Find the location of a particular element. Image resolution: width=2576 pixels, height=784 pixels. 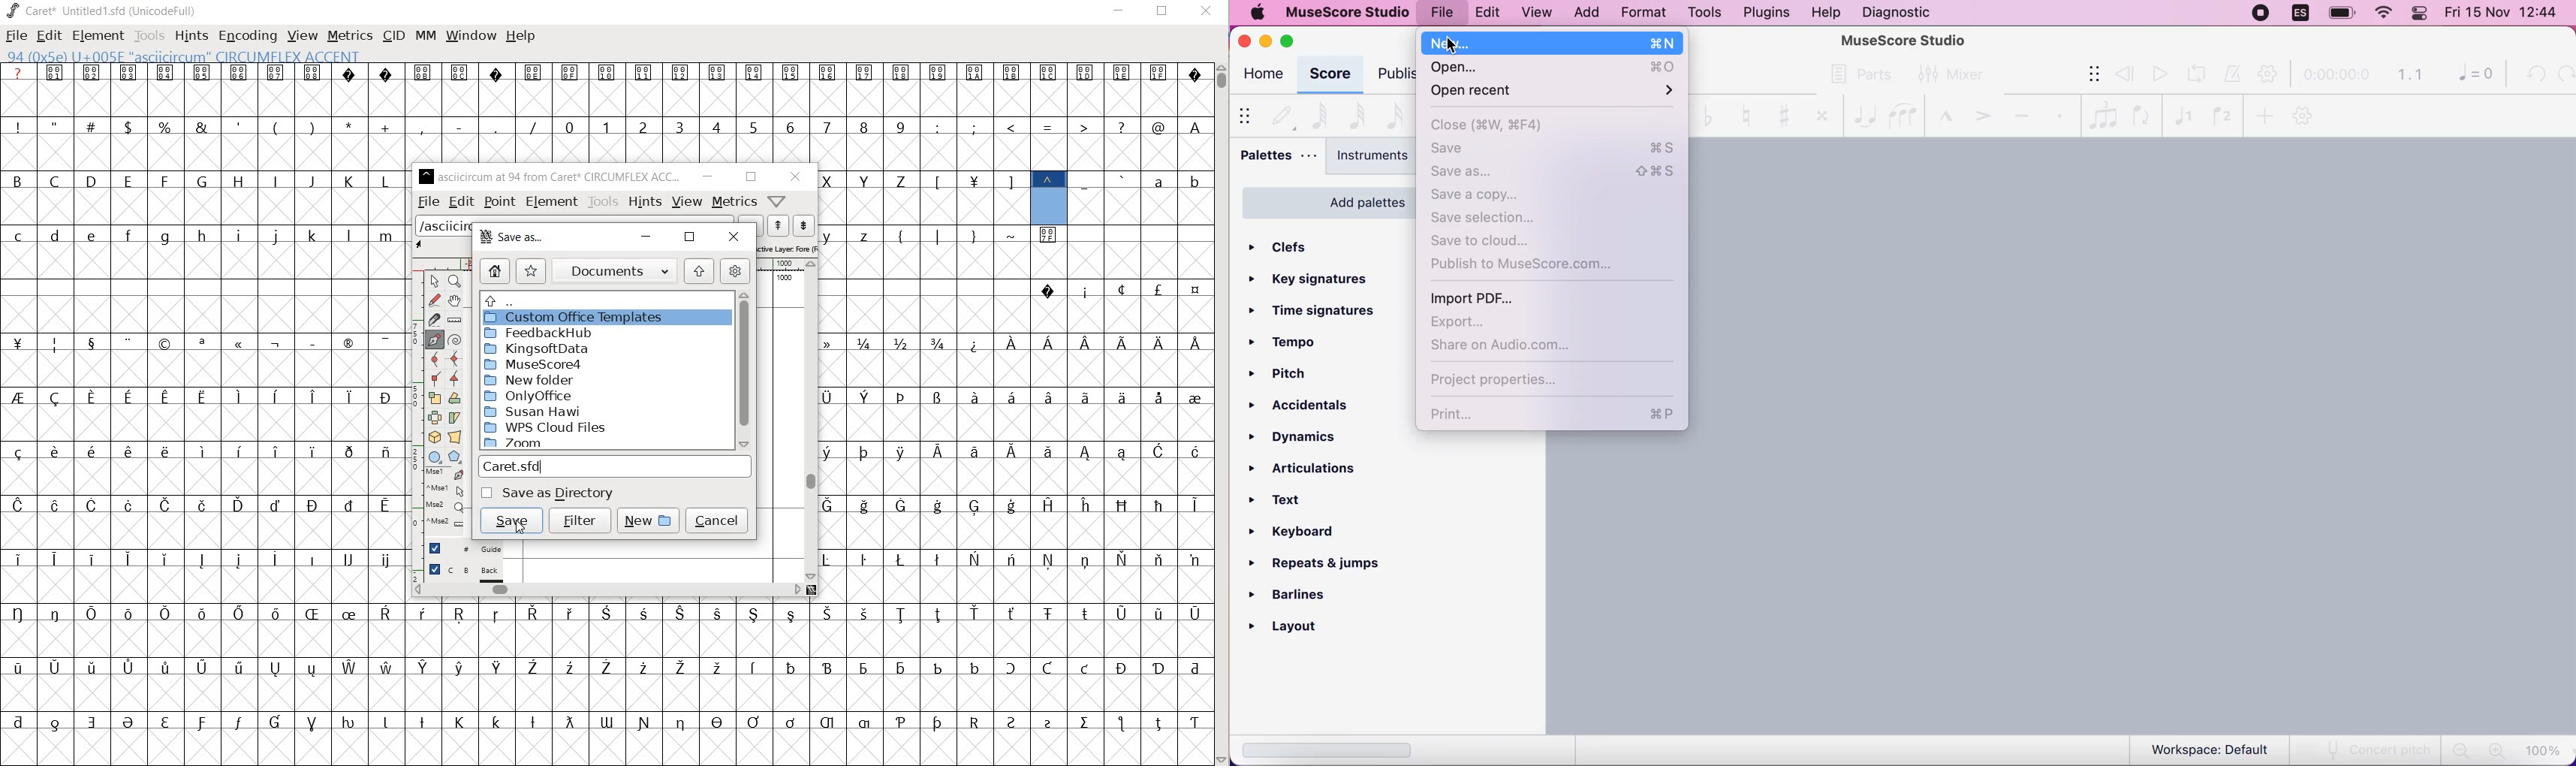

16th note is located at coordinates (1393, 115).